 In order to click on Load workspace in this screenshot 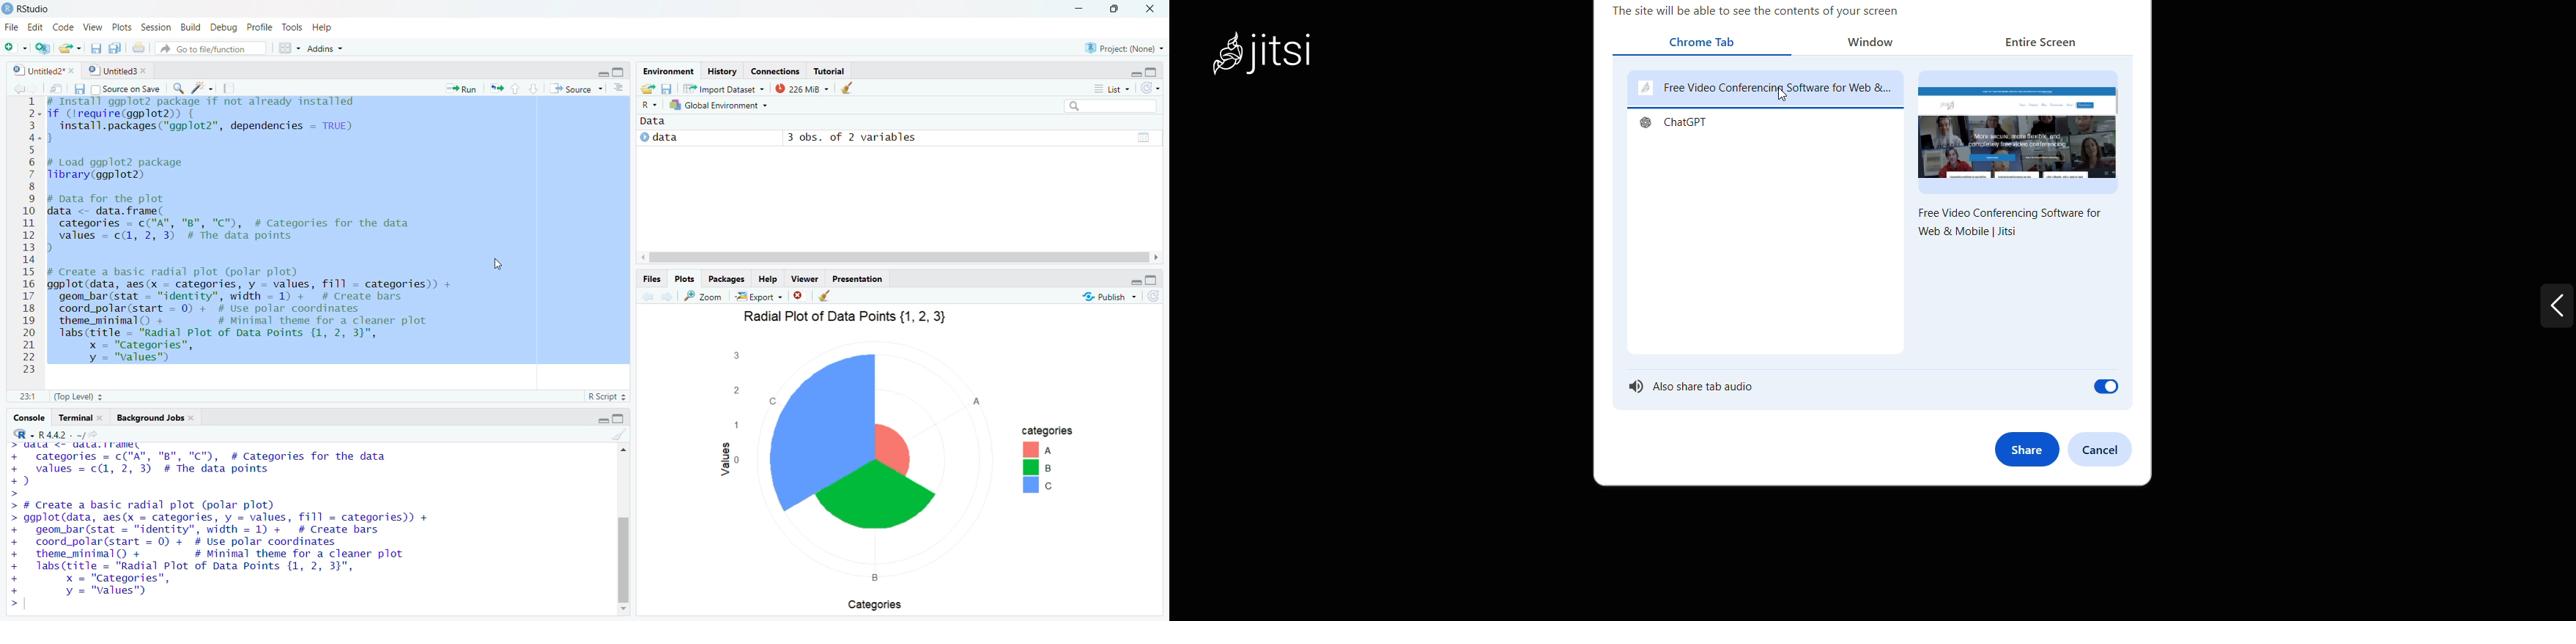, I will do `click(648, 88)`.